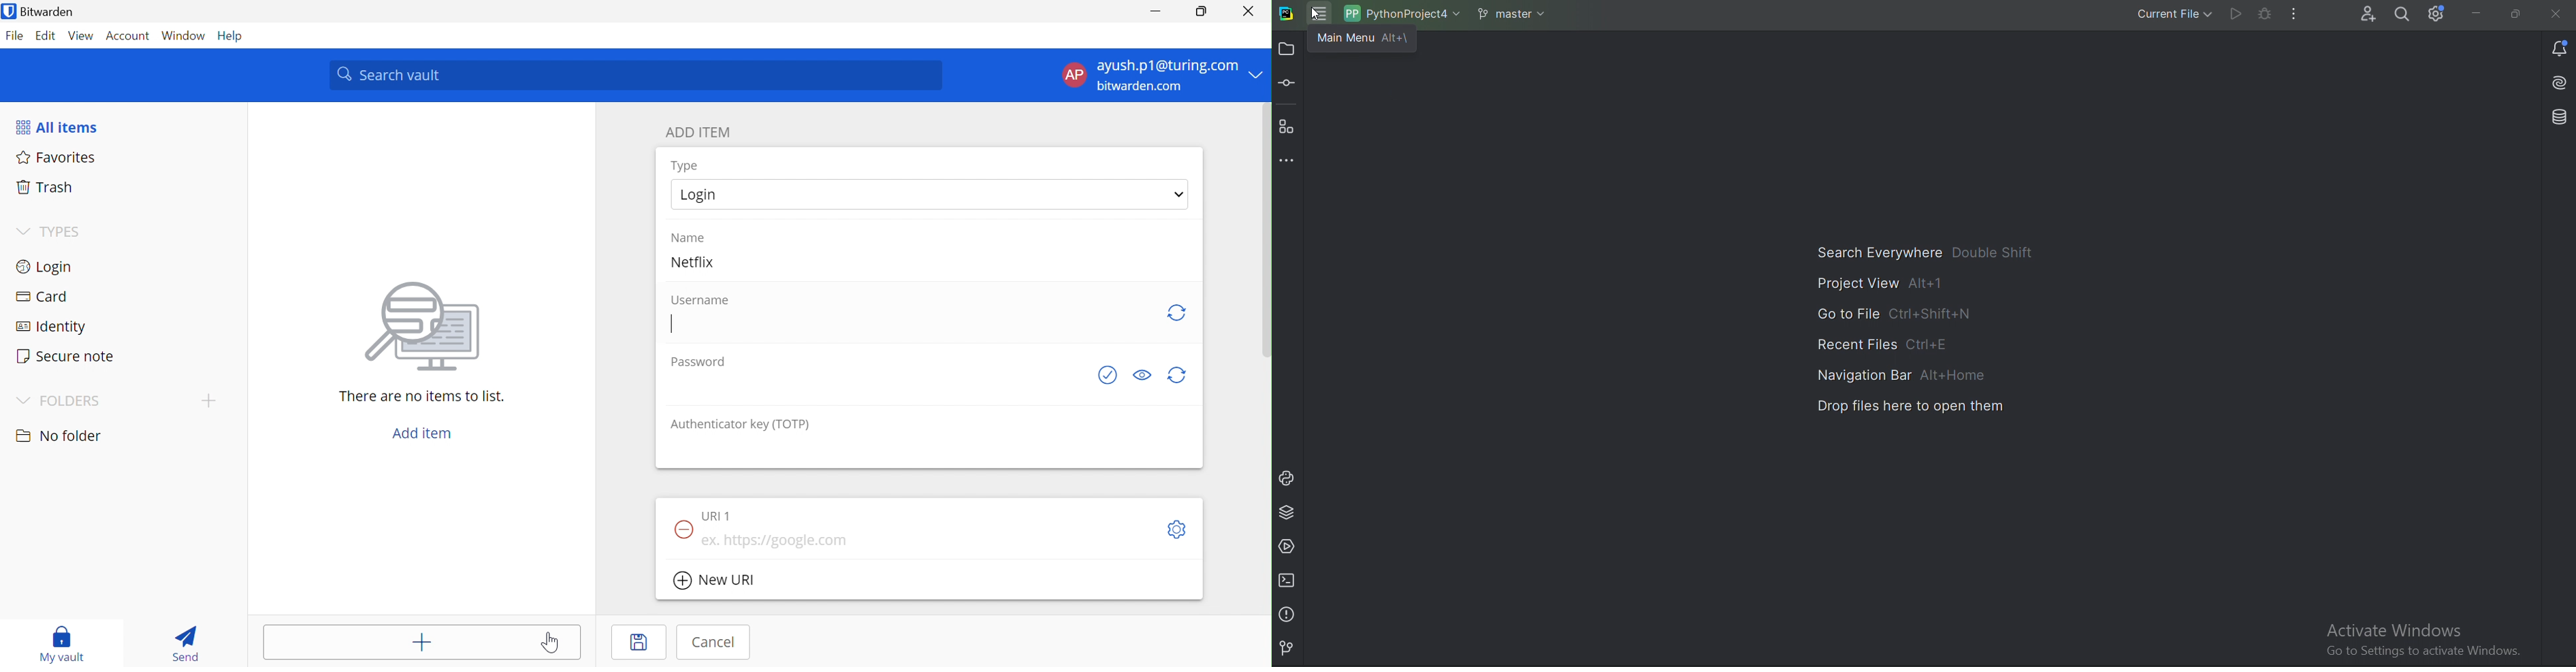 This screenshot has height=672, width=2576. I want to click on Save, so click(639, 641).